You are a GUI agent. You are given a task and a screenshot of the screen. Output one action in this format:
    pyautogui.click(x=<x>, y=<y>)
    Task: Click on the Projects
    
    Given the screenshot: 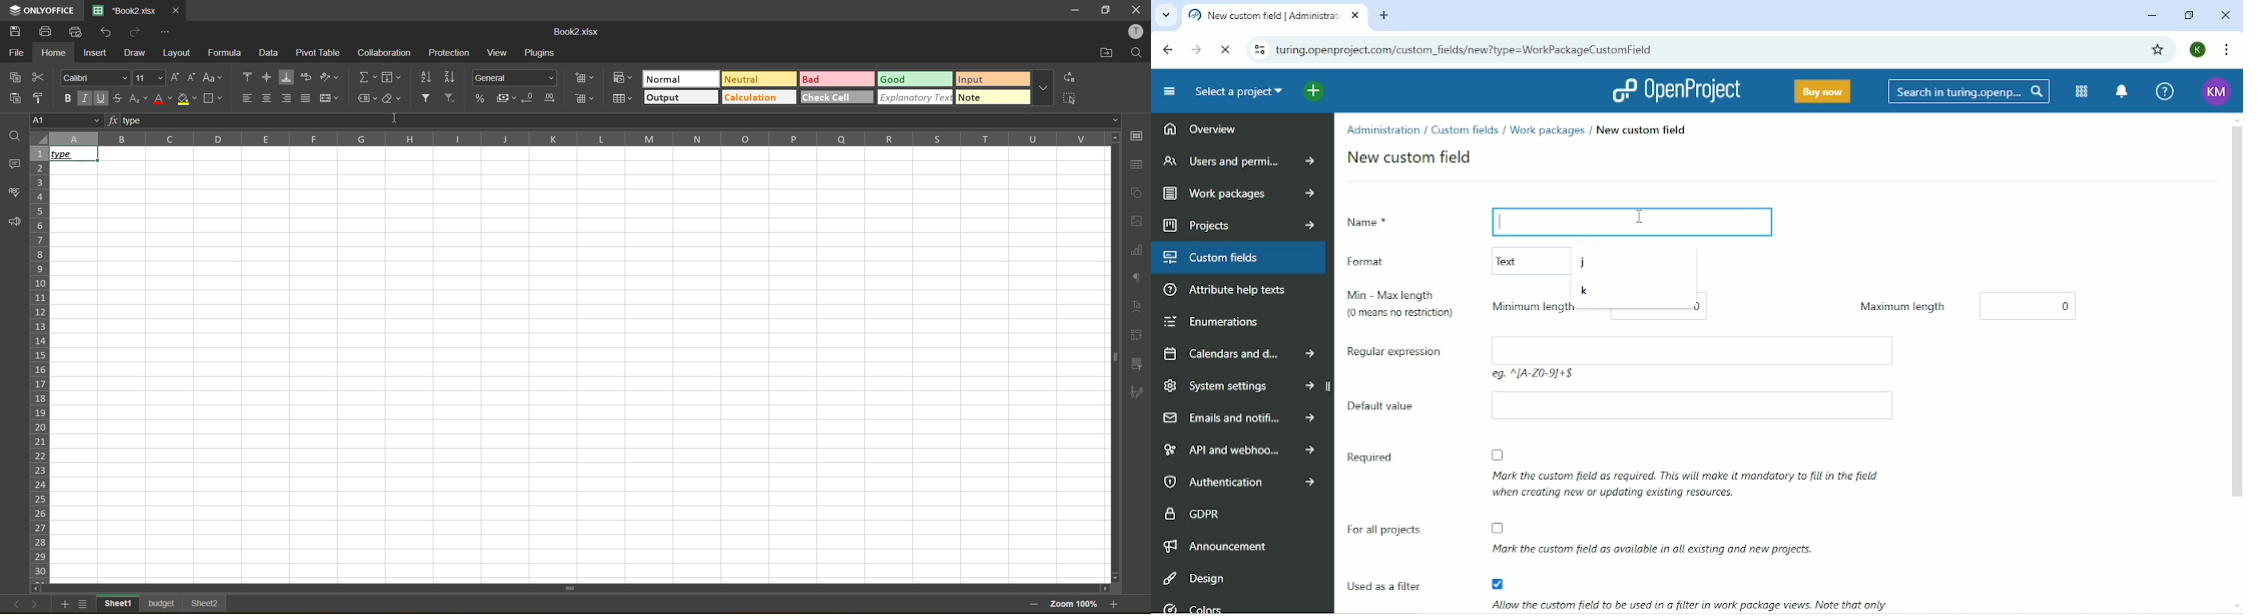 What is the action you would take?
    pyautogui.click(x=1236, y=225)
    